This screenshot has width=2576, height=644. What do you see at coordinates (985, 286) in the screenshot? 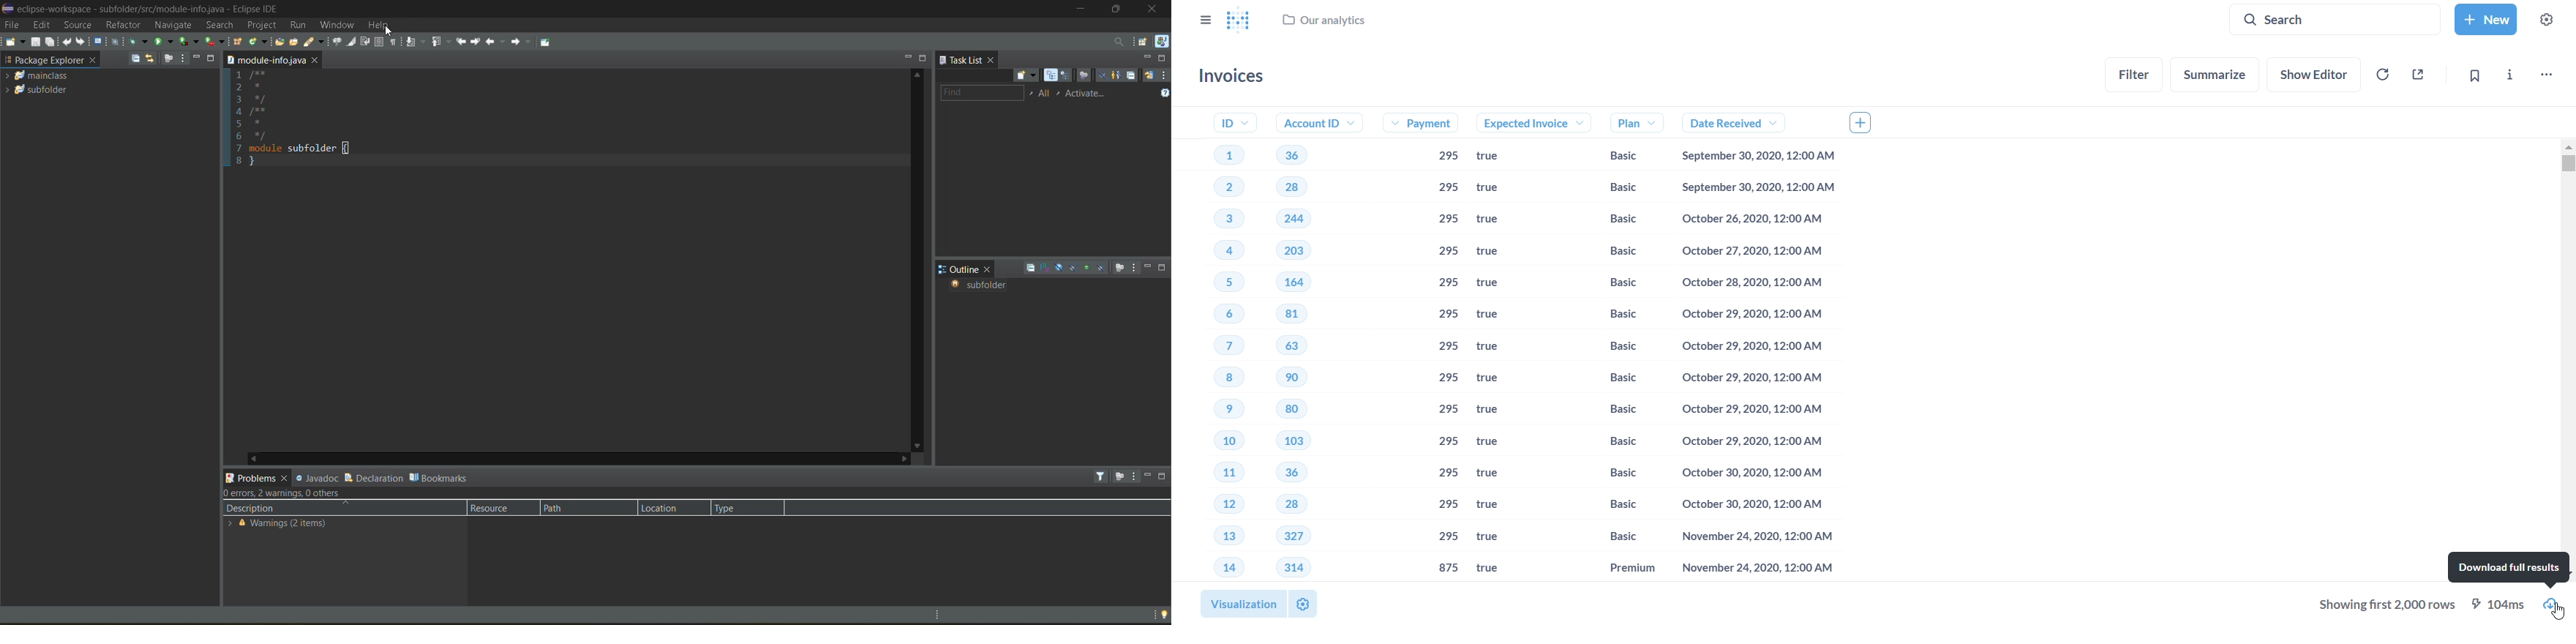
I see `subfolder` at bounding box center [985, 286].